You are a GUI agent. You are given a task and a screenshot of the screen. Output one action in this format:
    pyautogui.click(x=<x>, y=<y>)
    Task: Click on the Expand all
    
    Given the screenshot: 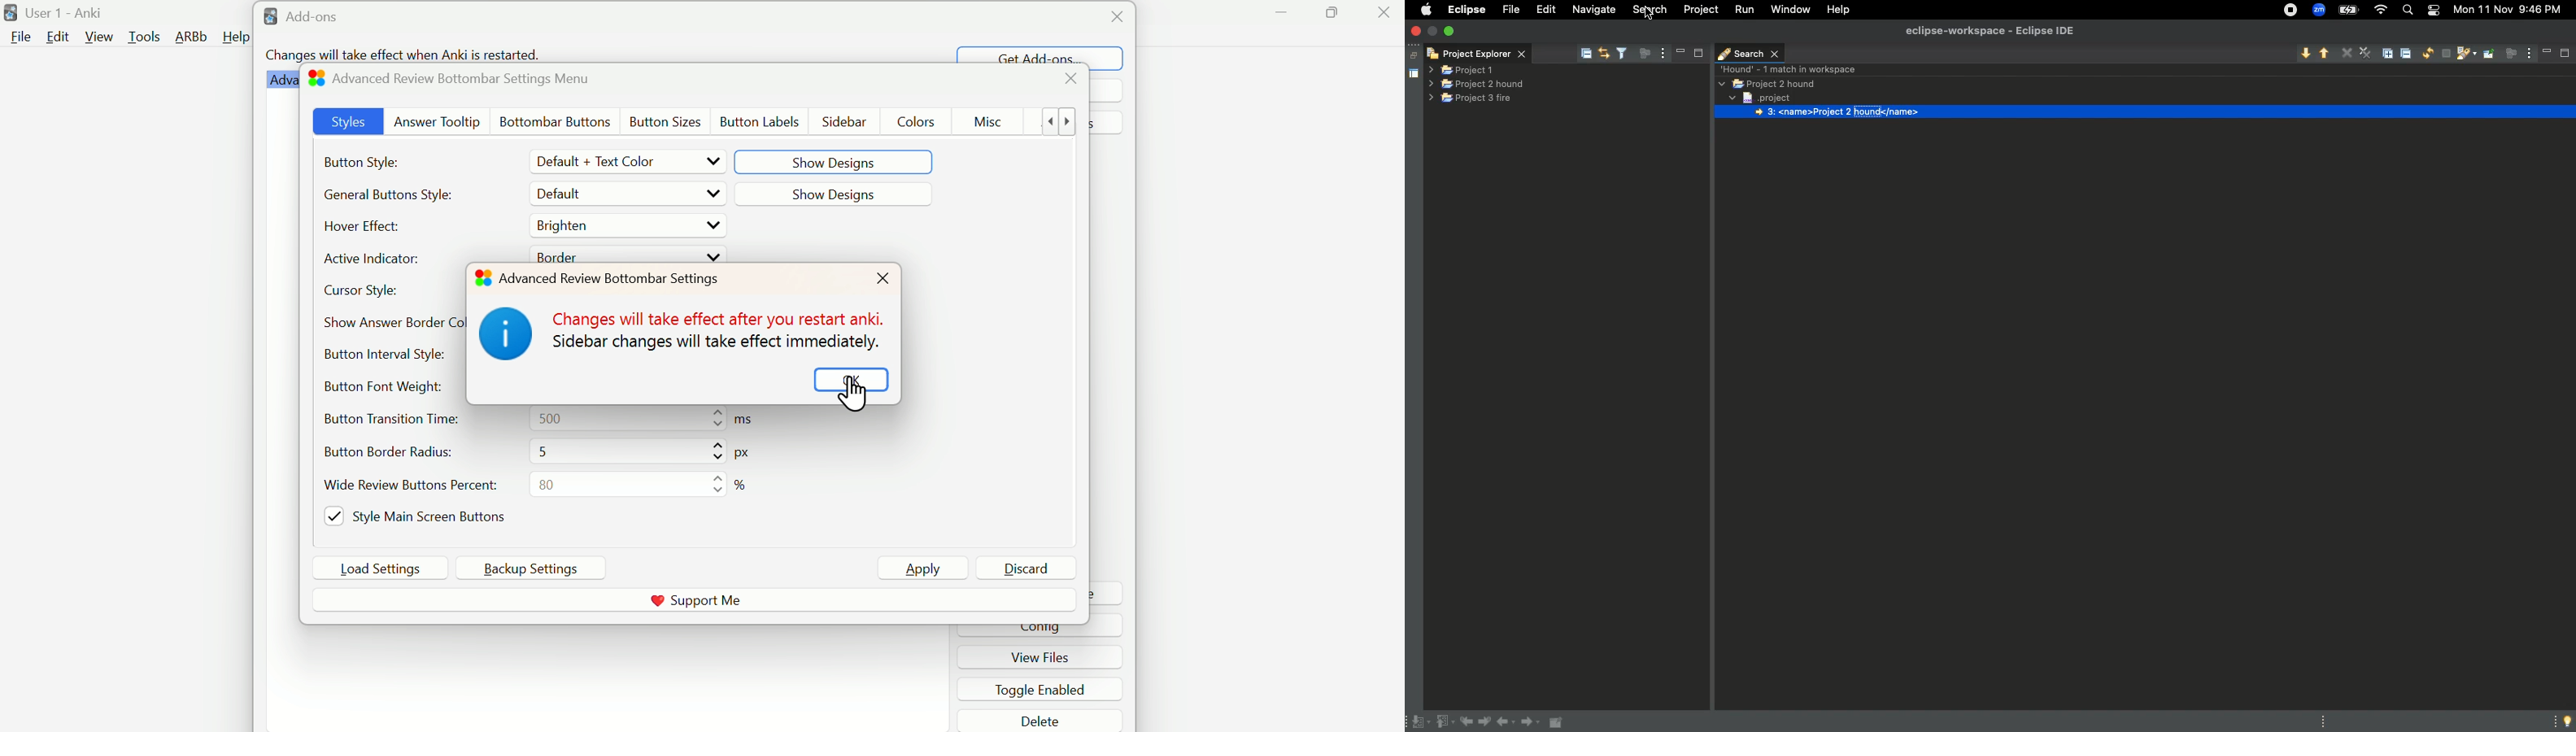 What is the action you would take?
    pyautogui.click(x=2391, y=52)
    